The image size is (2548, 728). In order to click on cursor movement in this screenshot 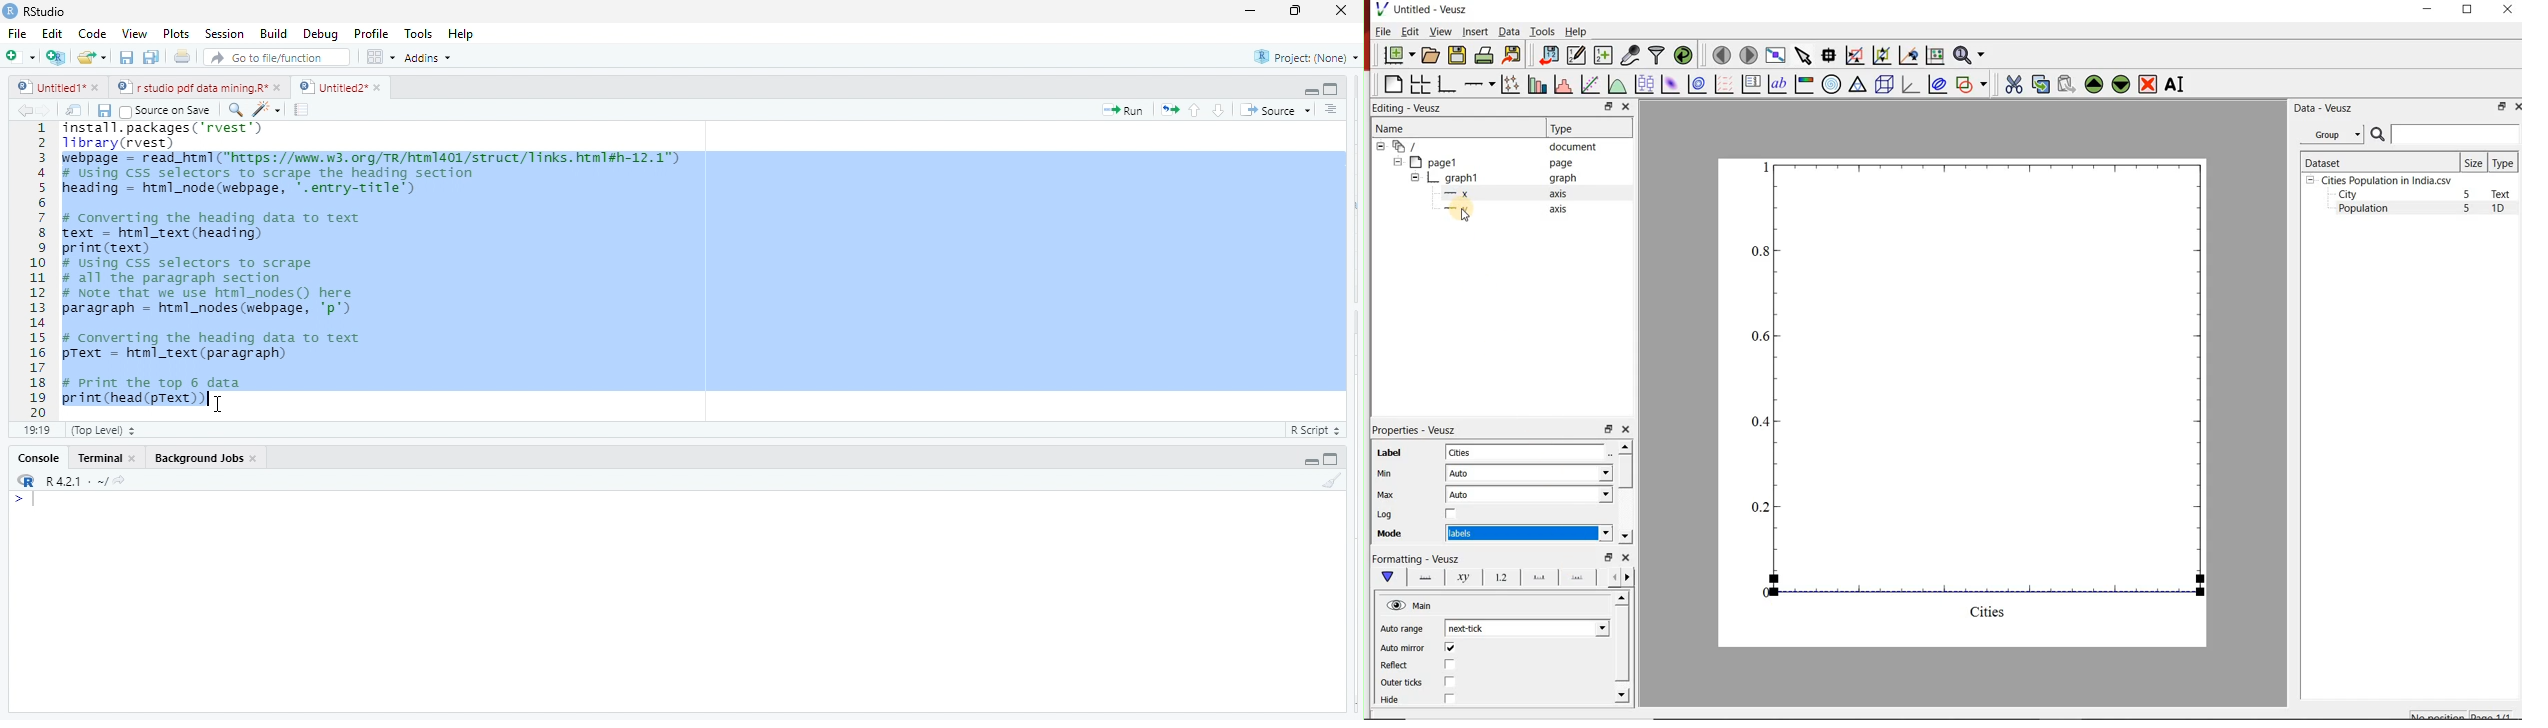, I will do `click(222, 402)`.